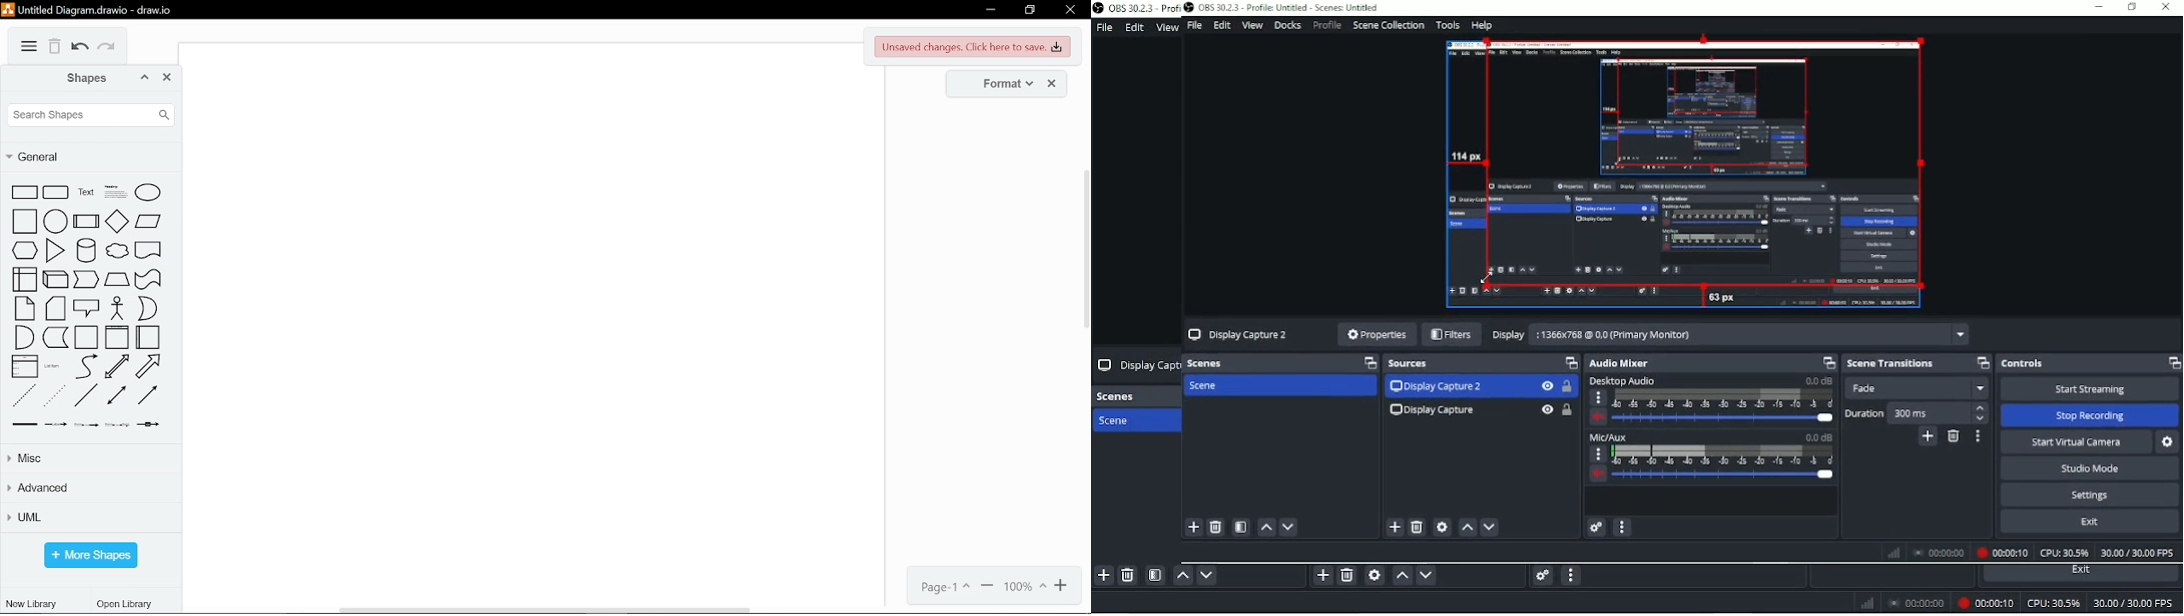 The width and height of the screenshot is (2184, 616). I want to click on Transition properties, so click(1979, 438).